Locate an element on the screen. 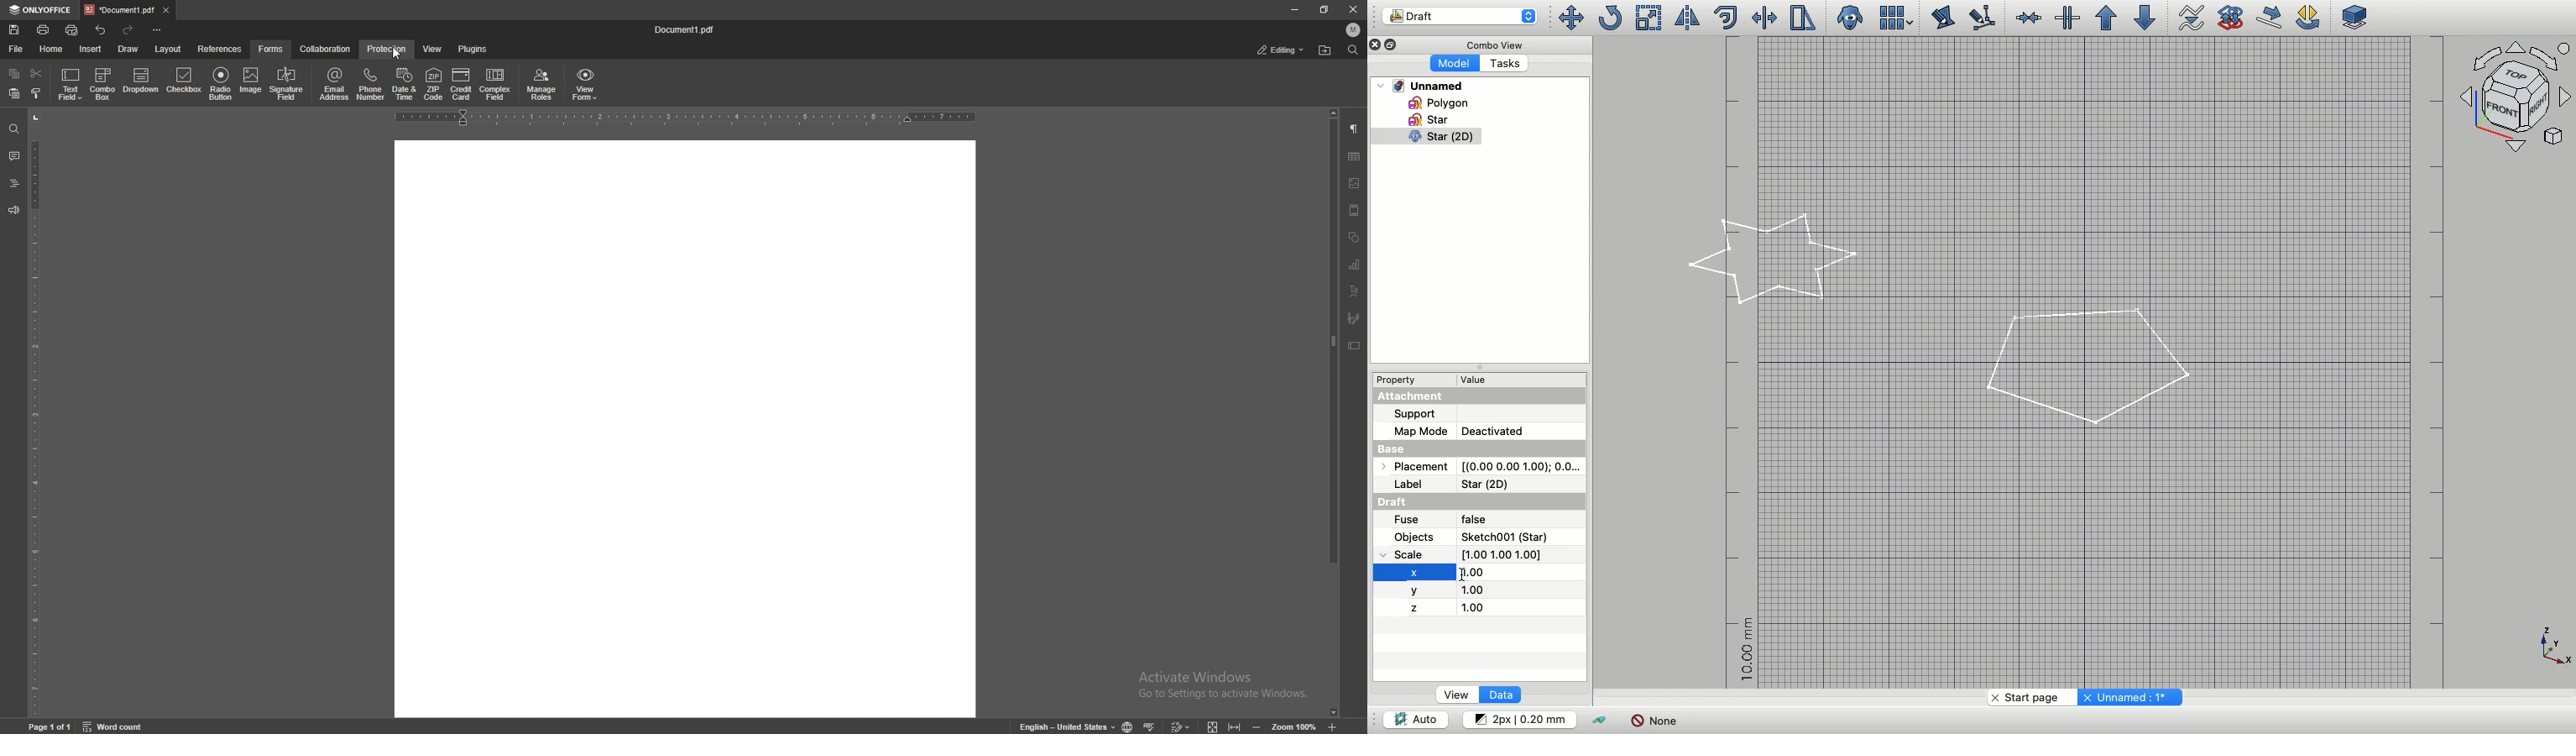 This screenshot has width=2576, height=756. Auto is located at coordinates (1415, 718).